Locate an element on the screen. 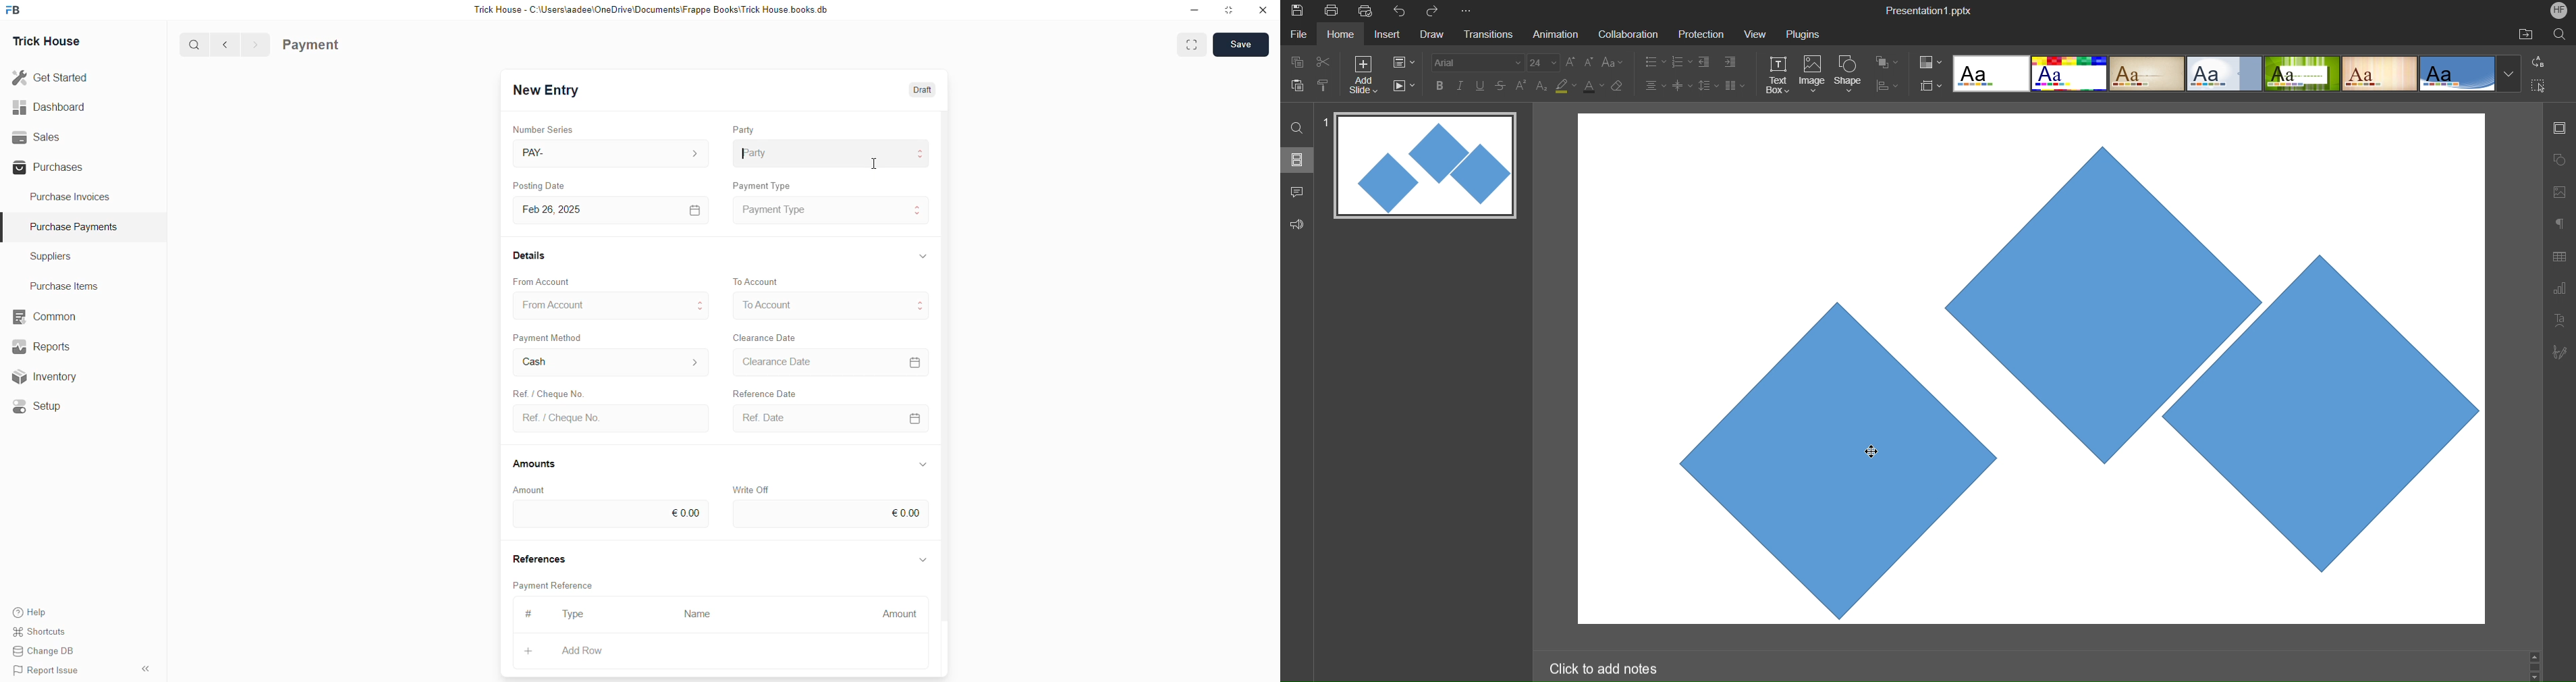  €0.00 is located at coordinates (830, 515).